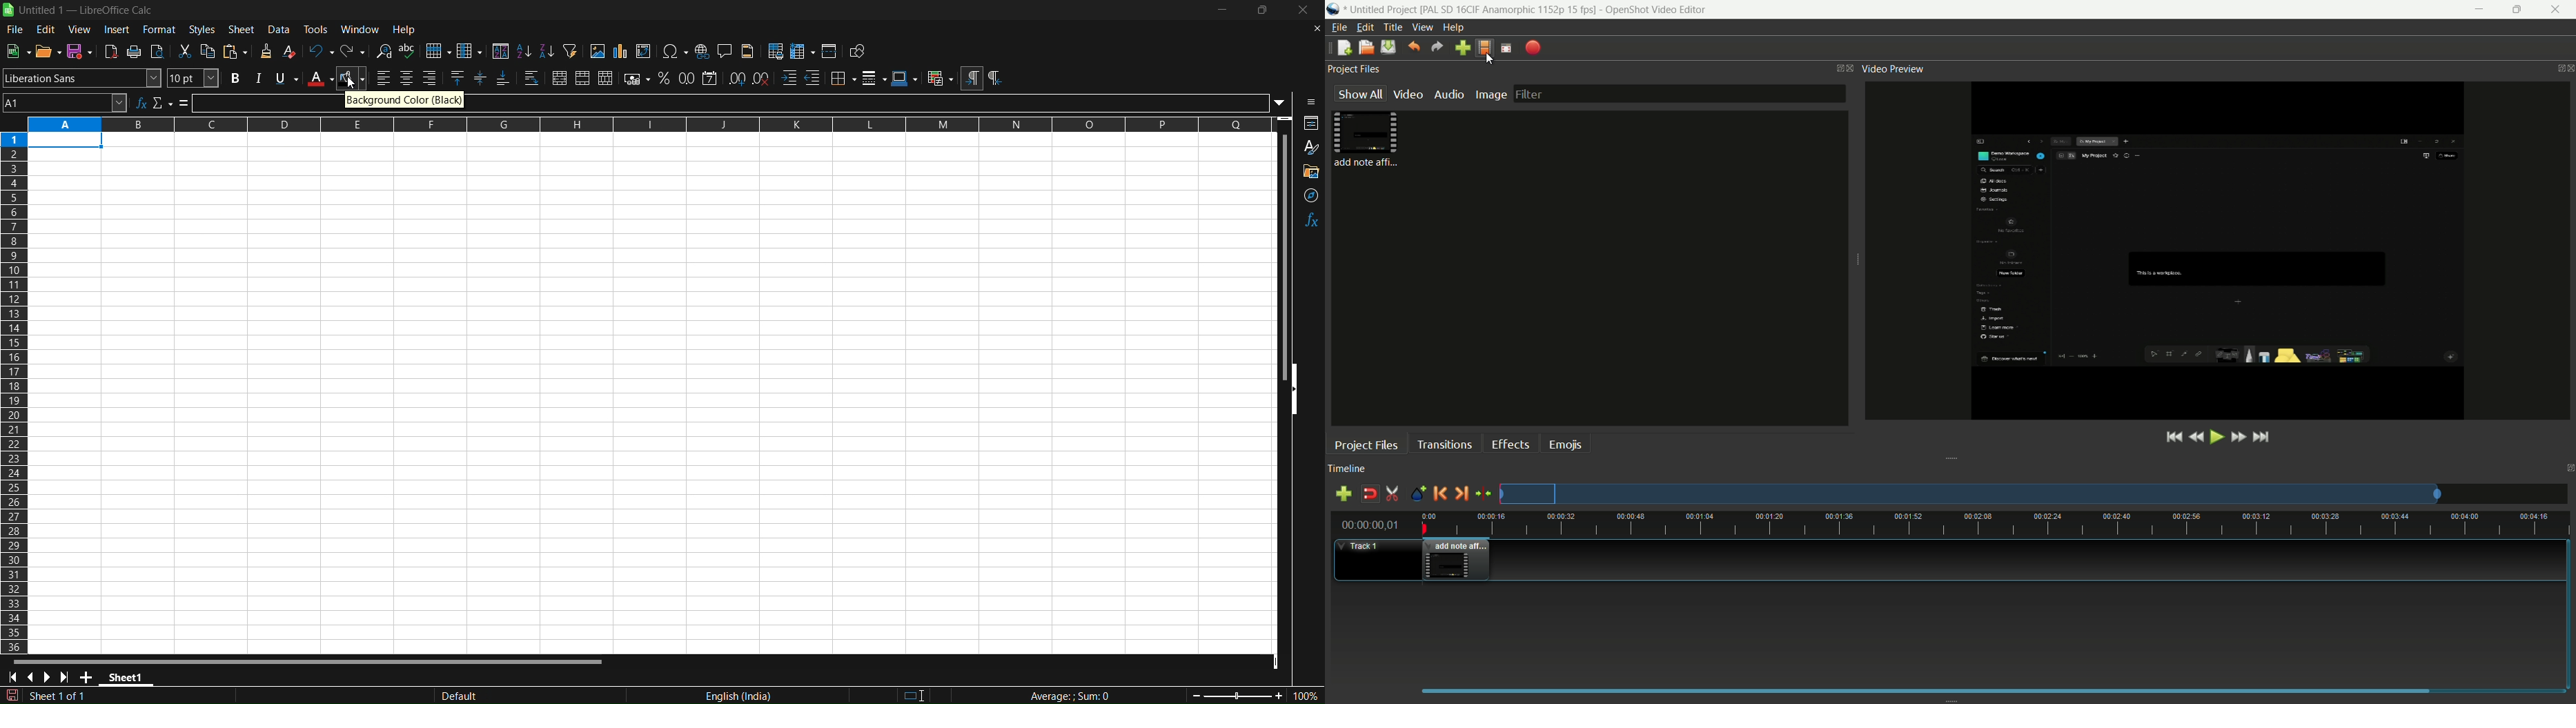  What do you see at coordinates (2478, 10) in the screenshot?
I see `minimize` at bounding box center [2478, 10].